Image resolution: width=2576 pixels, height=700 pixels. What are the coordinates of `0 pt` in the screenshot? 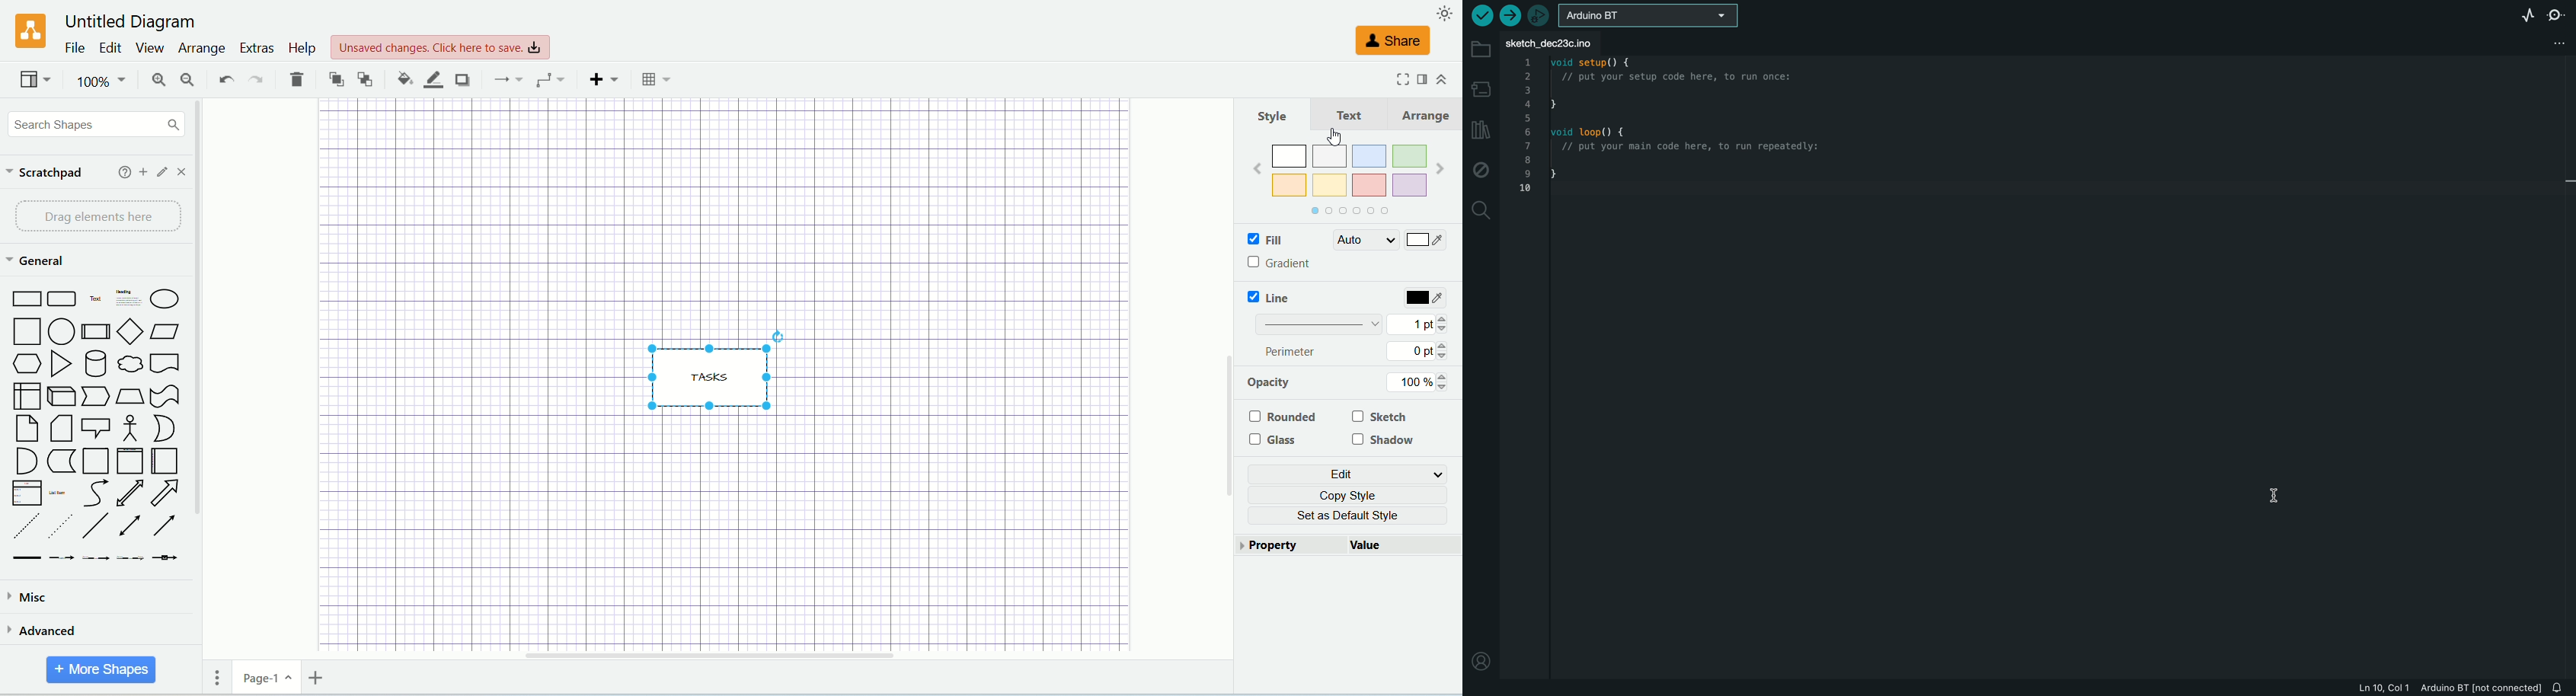 It's located at (1424, 352).